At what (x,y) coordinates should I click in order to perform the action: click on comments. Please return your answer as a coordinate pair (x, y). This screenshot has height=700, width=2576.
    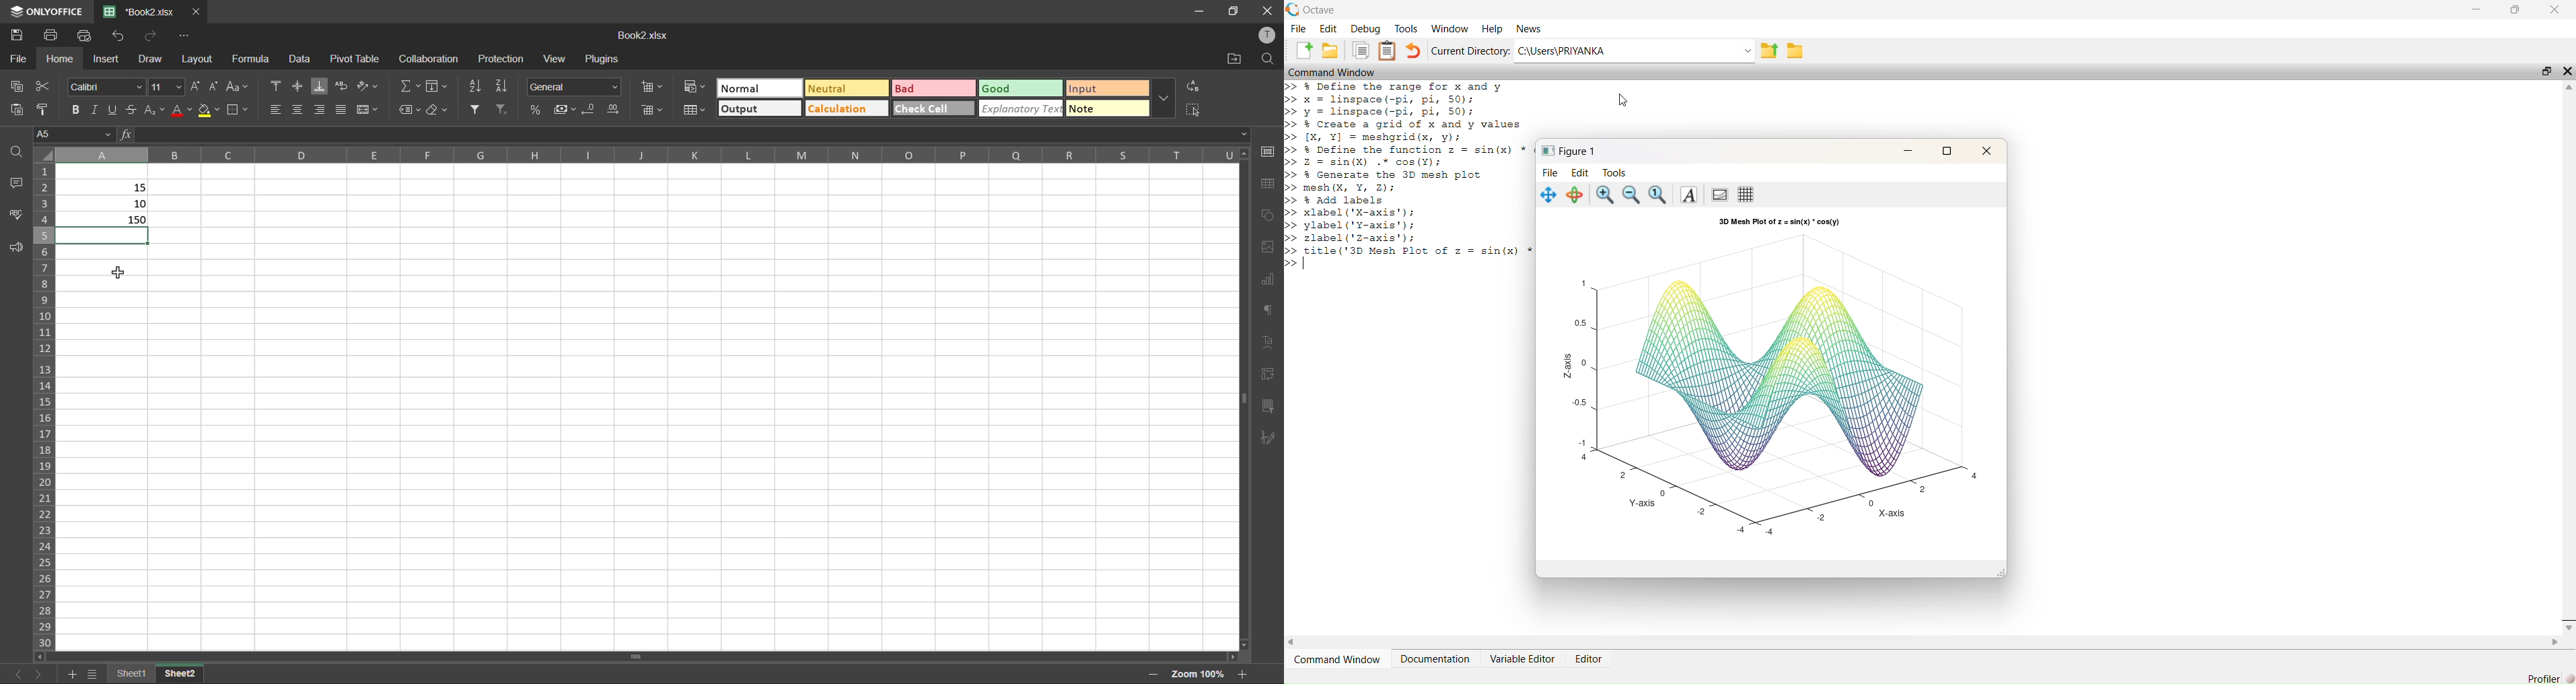
    Looking at the image, I should click on (19, 183).